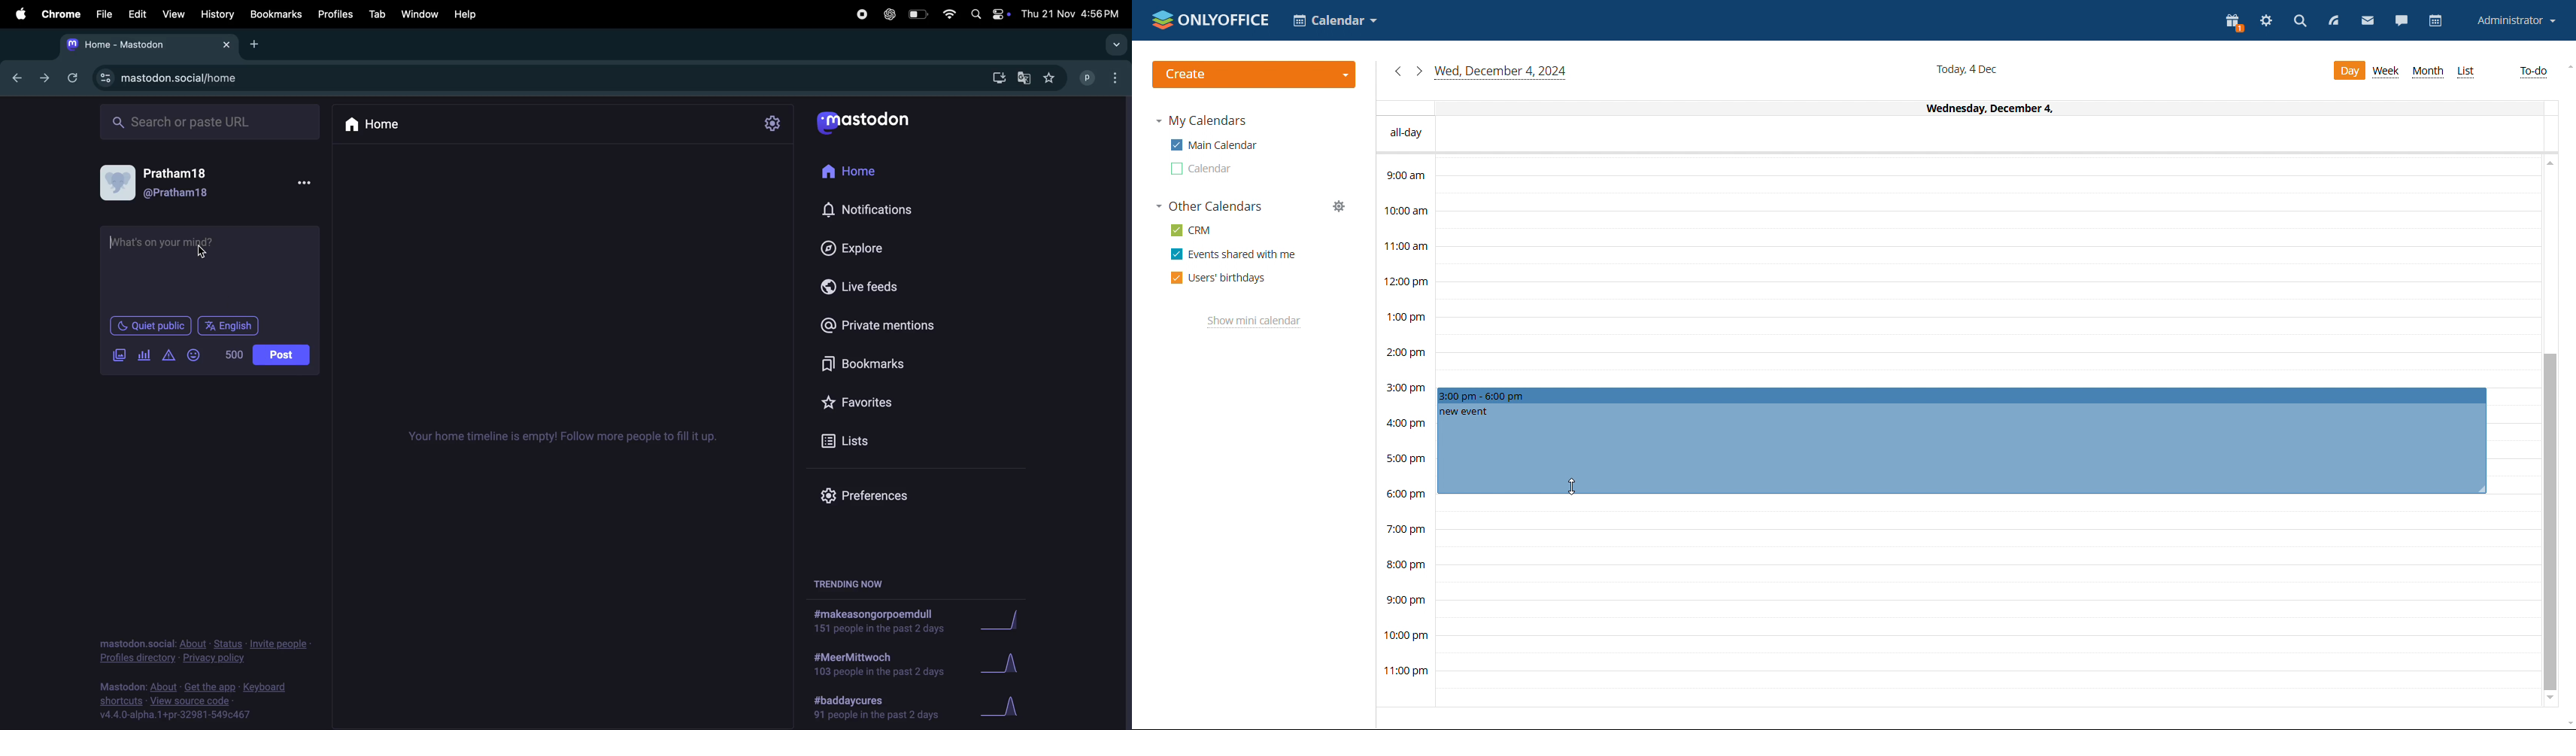 The width and height of the screenshot is (2576, 756). What do you see at coordinates (1005, 707) in the screenshot?
I see `graph` at bounding box center [1005, 707].